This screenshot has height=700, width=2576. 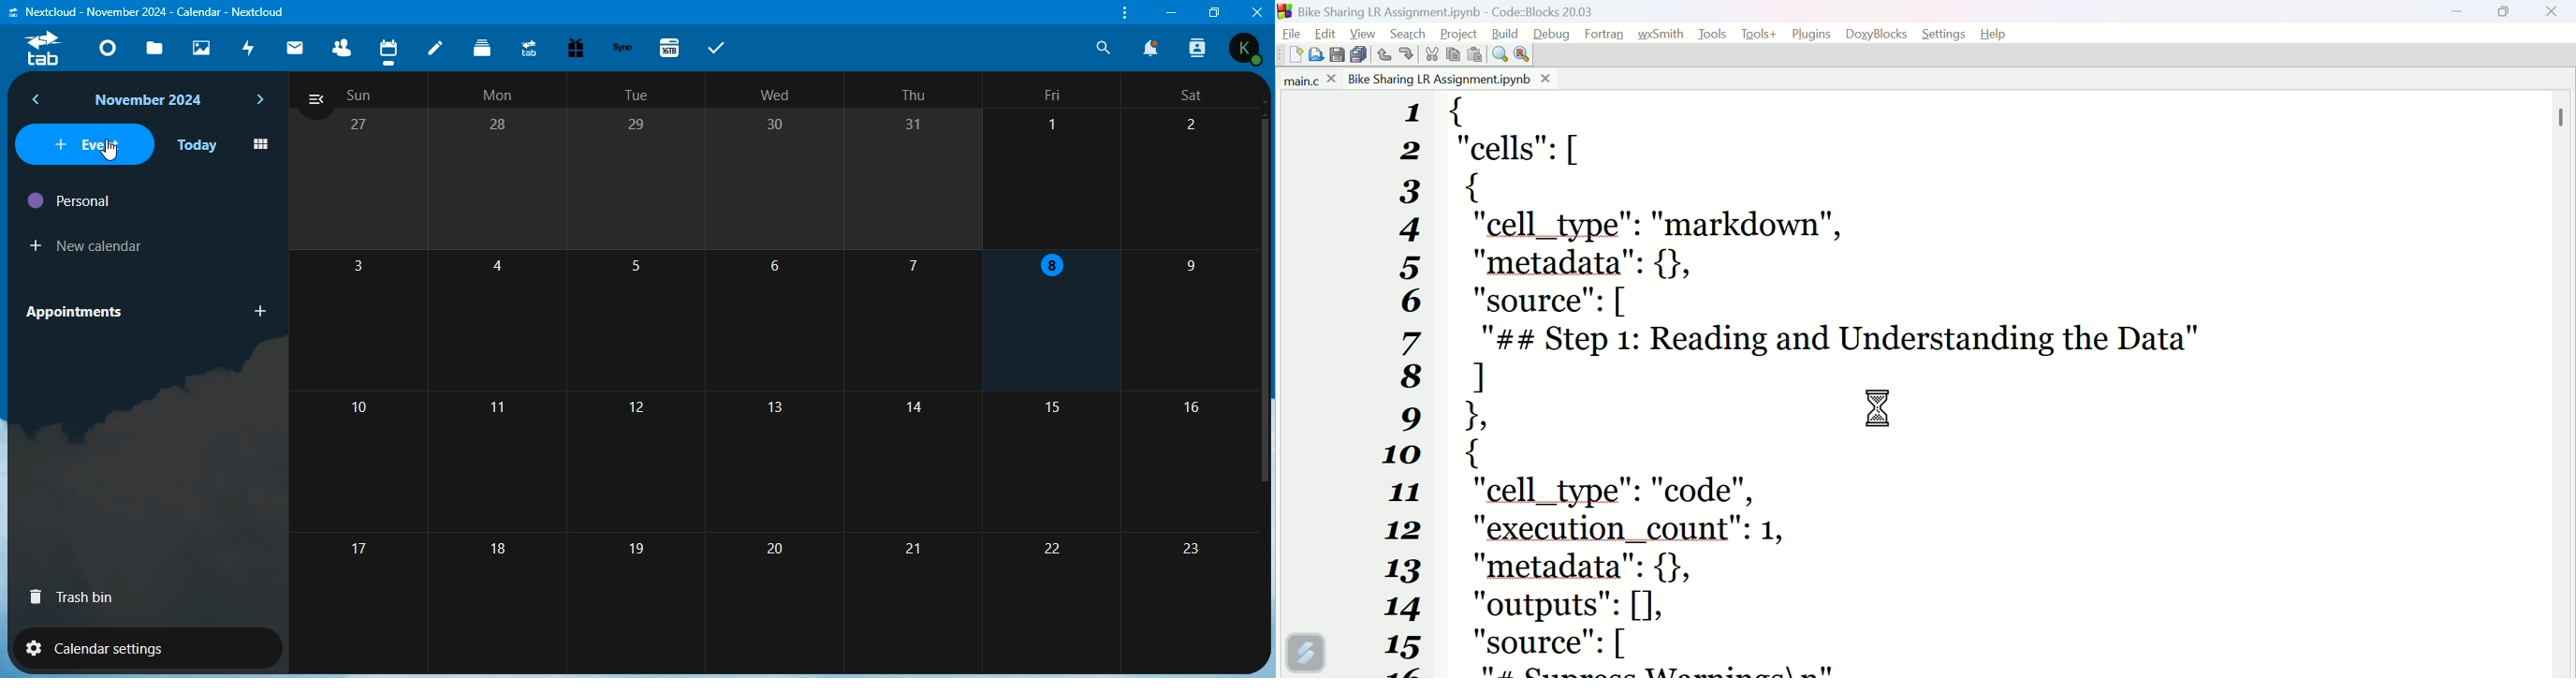 I want to click on calendar, so click(x=389, y=47).